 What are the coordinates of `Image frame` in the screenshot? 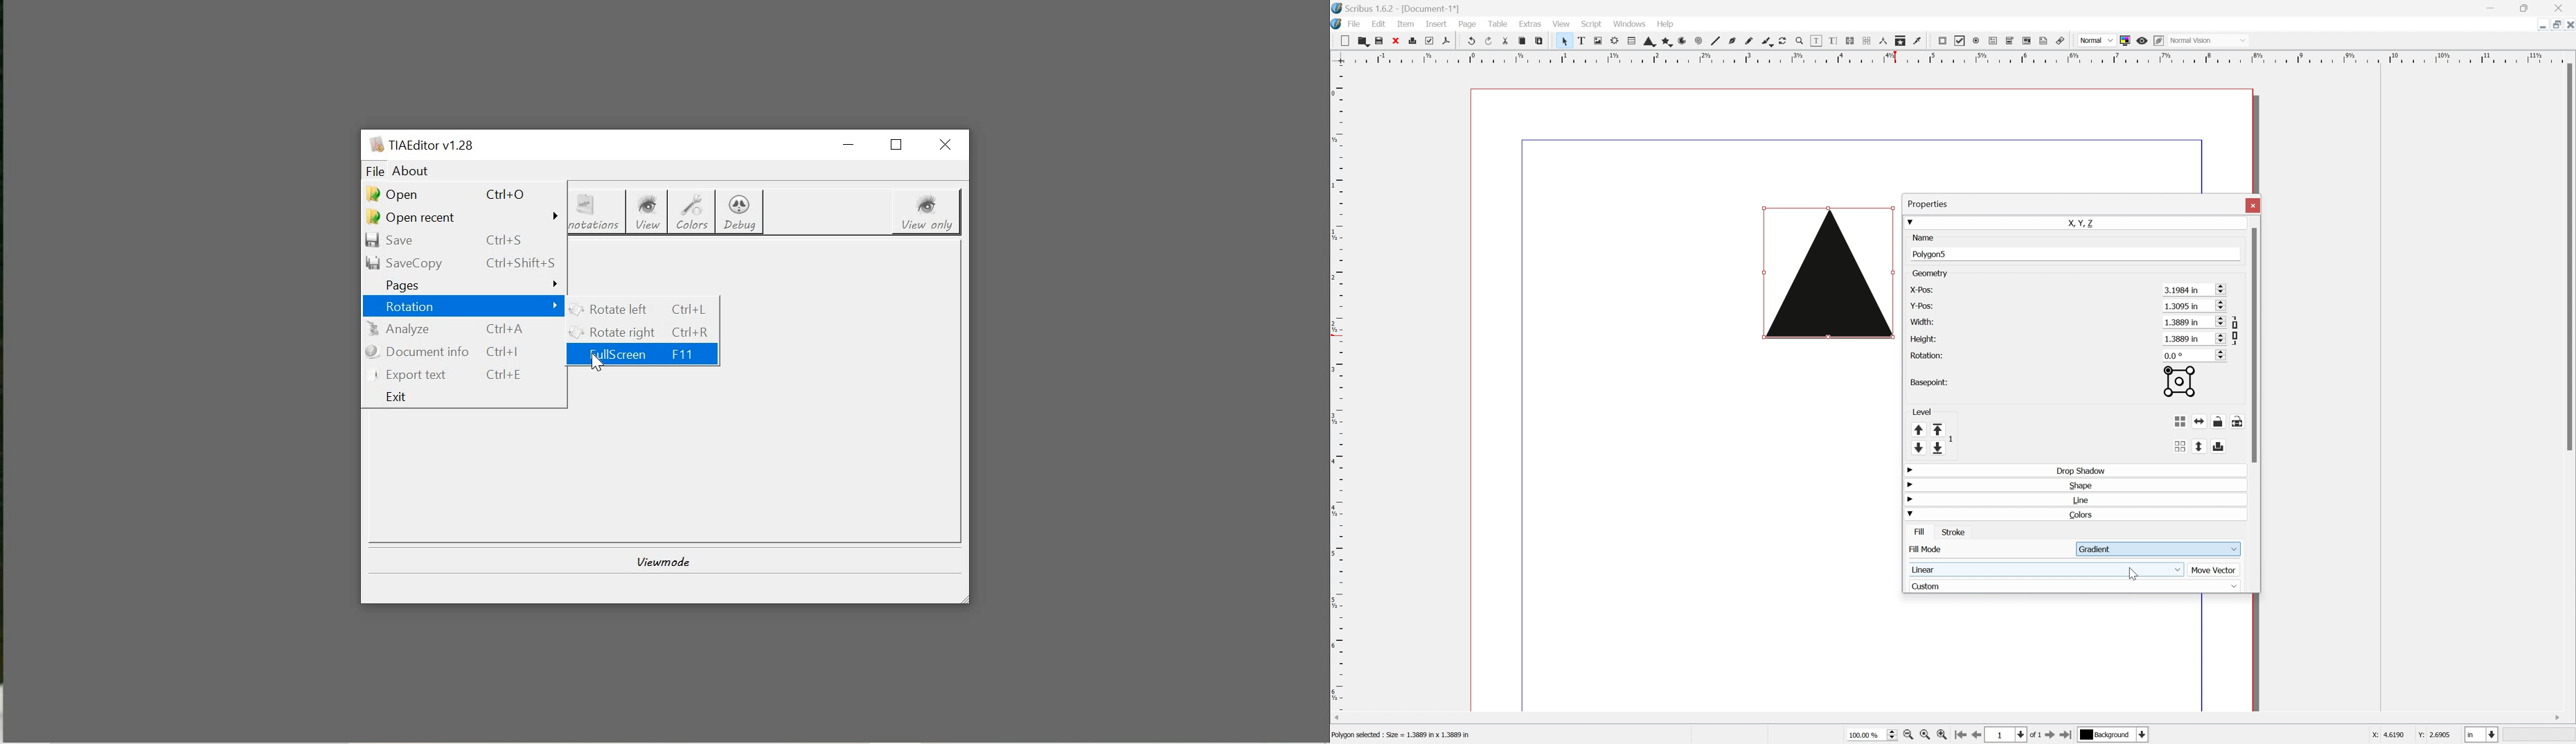 It's located at (1598, 40).